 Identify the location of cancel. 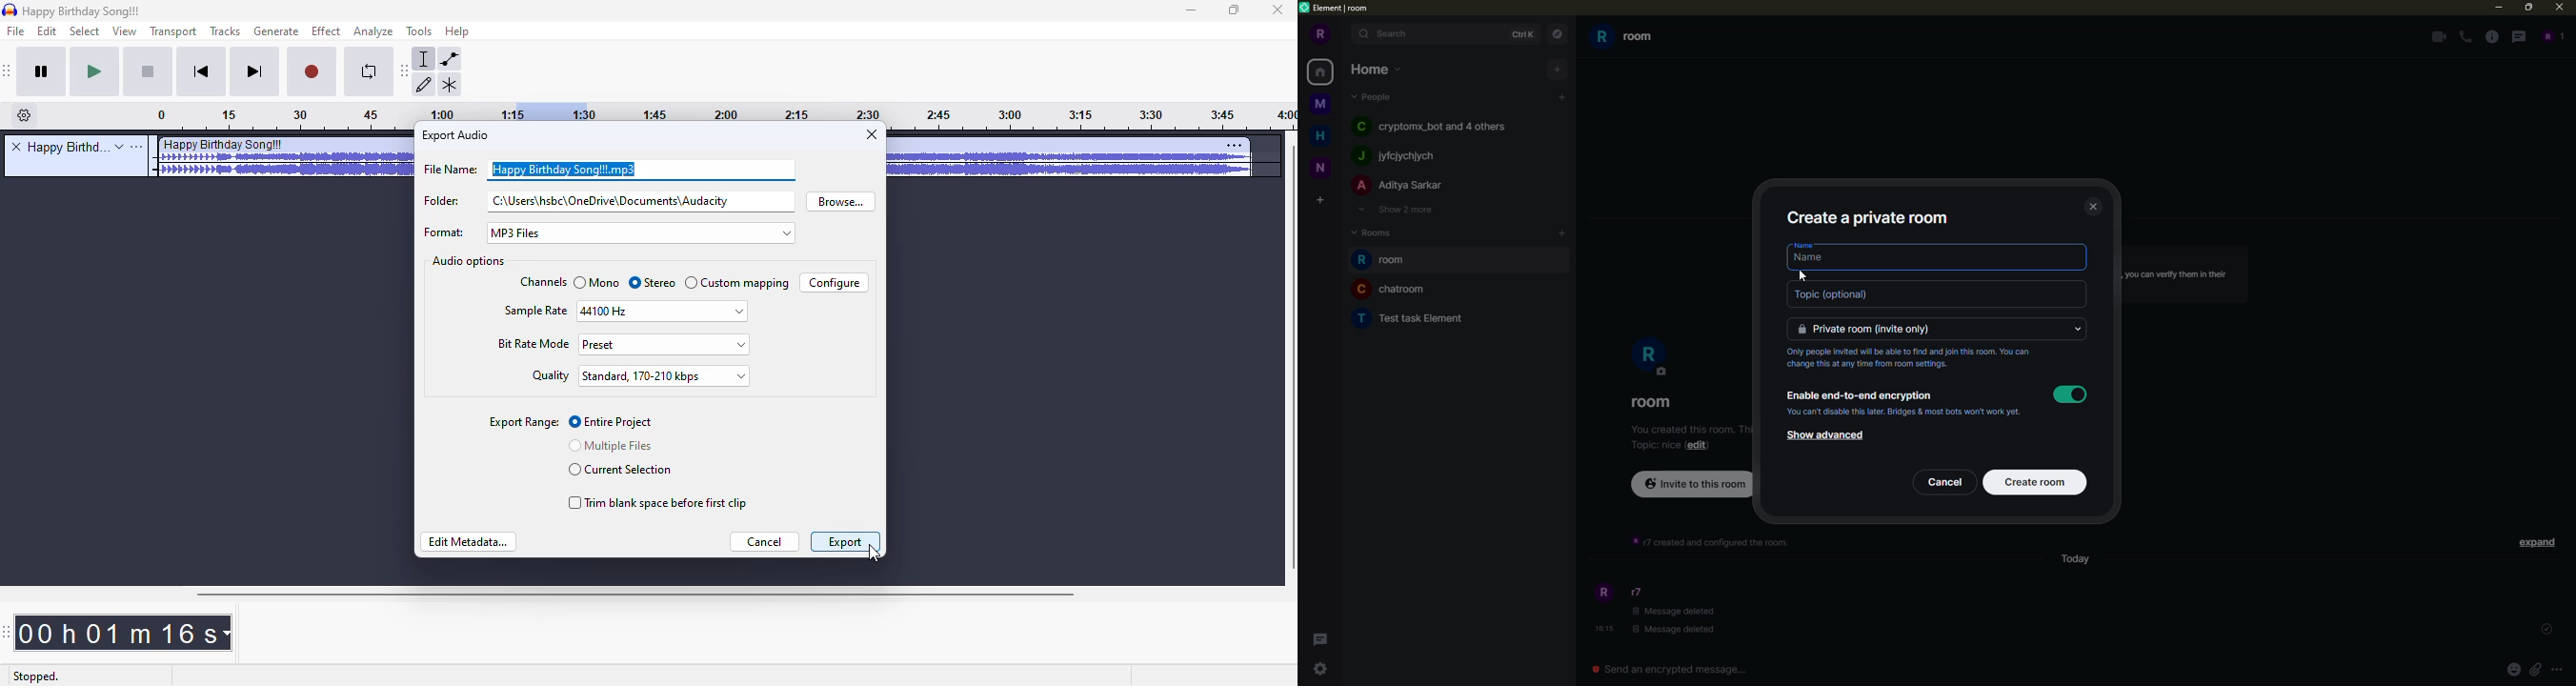
(763, 541).